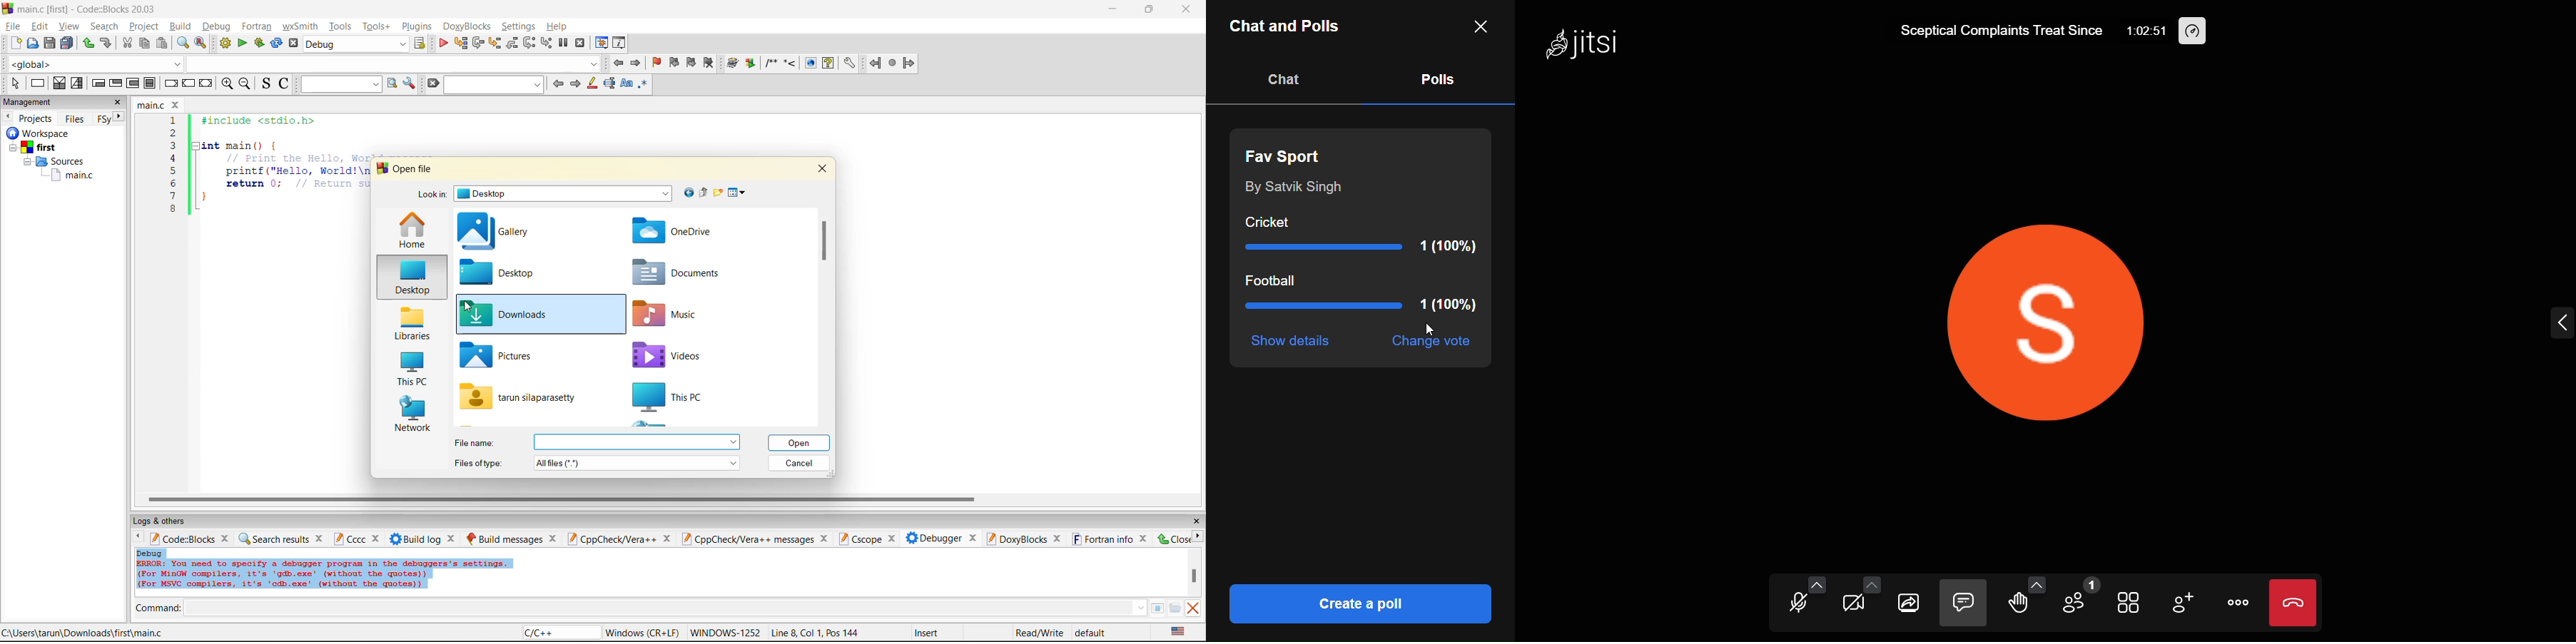  I want to click on this pc, so click(411, 371).